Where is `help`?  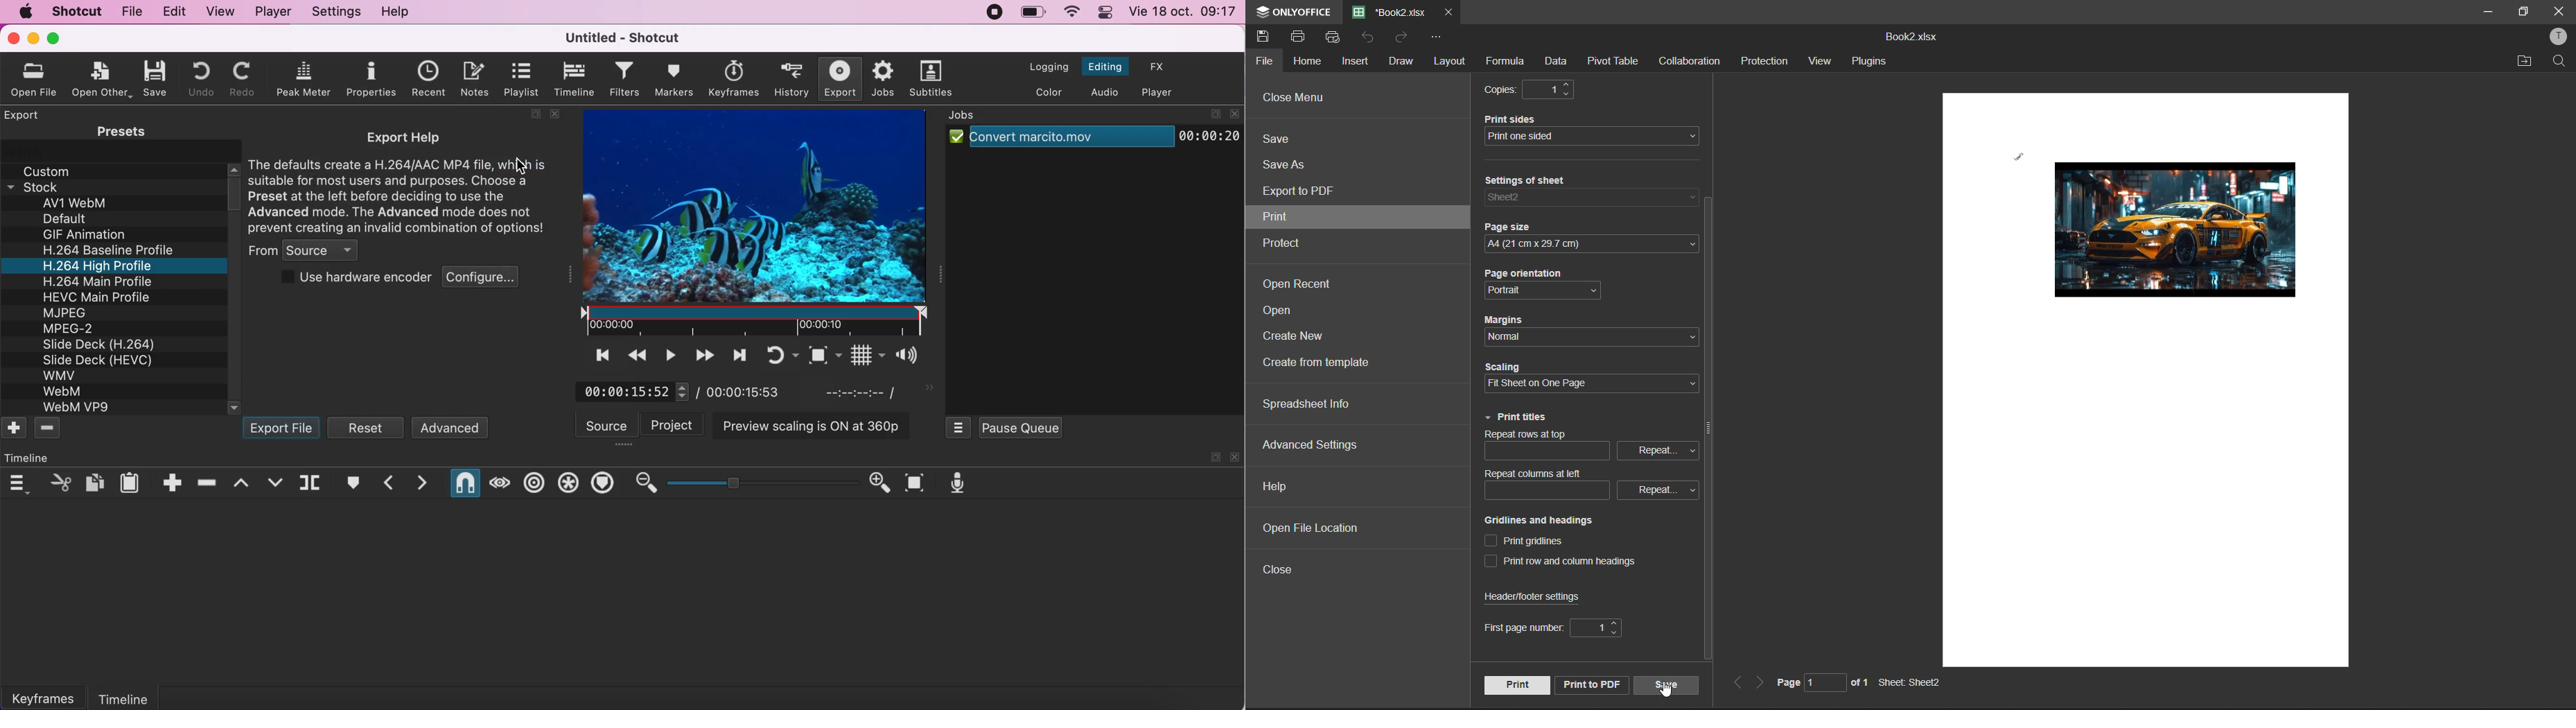 help is located at coordinates (397, 13).